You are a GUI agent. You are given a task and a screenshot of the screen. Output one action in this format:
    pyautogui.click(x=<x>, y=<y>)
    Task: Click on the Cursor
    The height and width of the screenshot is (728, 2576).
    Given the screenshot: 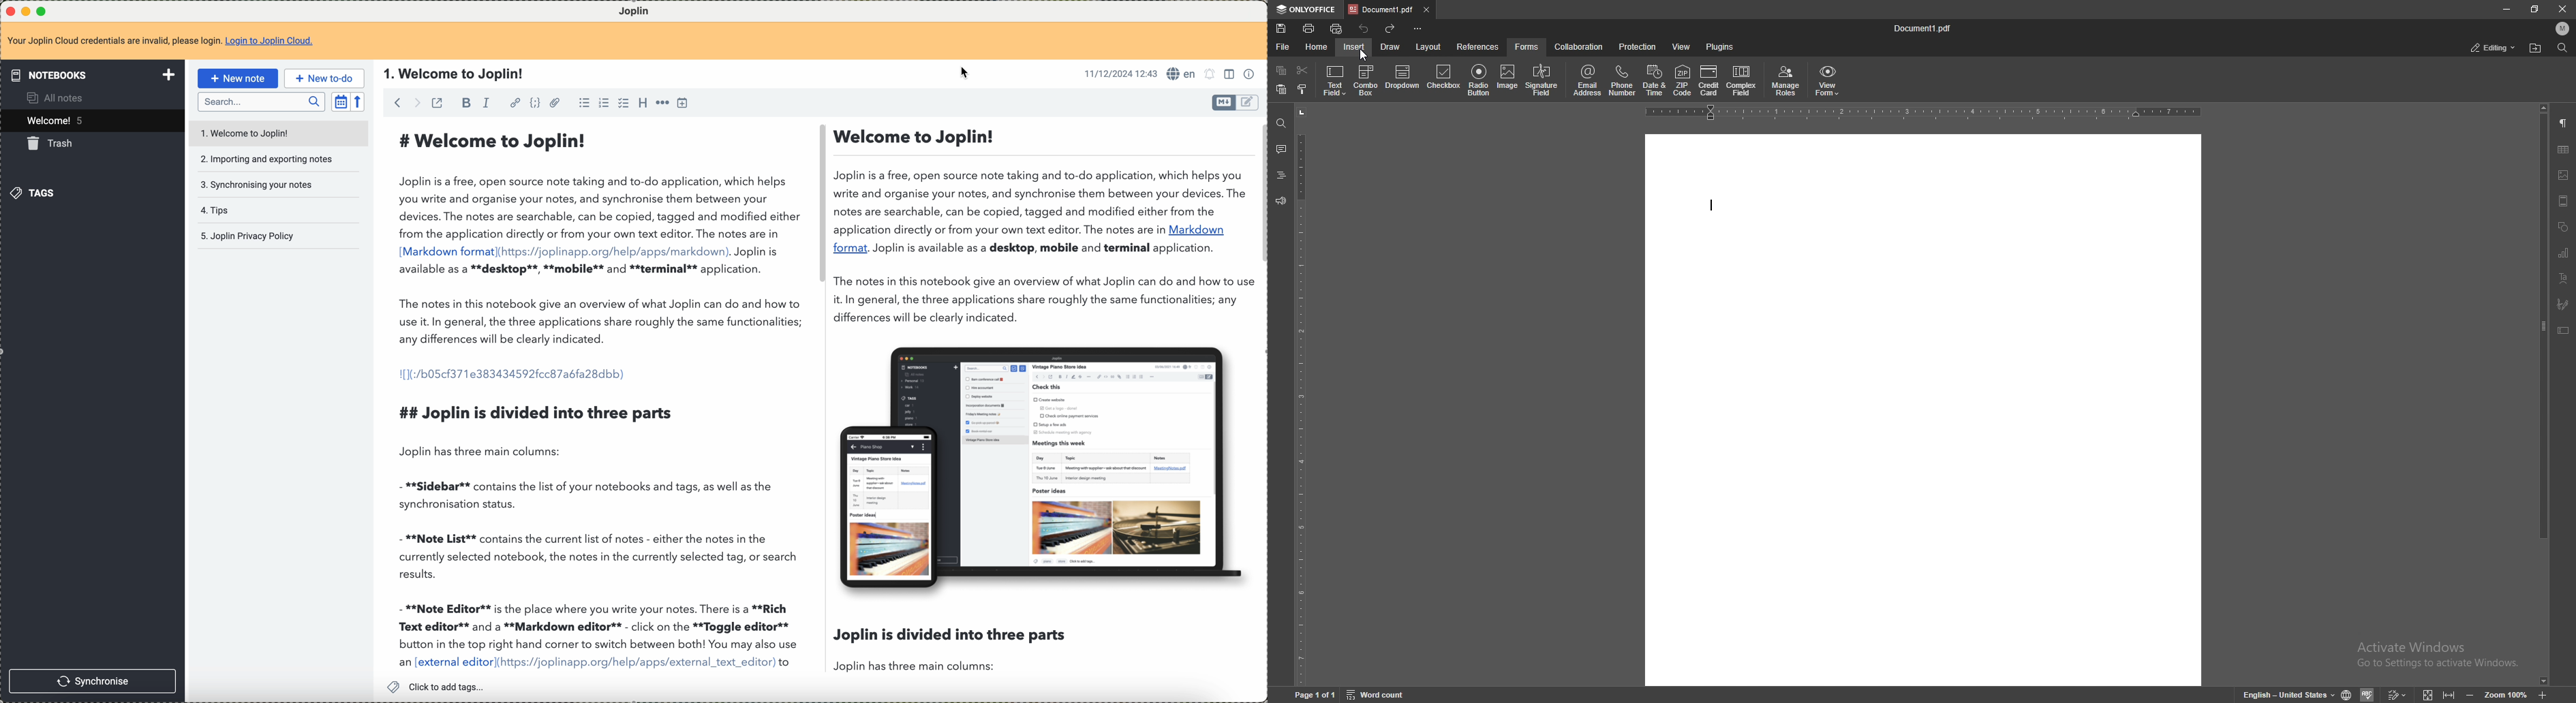 What is the action you would take?
    pyautogui.click(x=967, y=74)
    